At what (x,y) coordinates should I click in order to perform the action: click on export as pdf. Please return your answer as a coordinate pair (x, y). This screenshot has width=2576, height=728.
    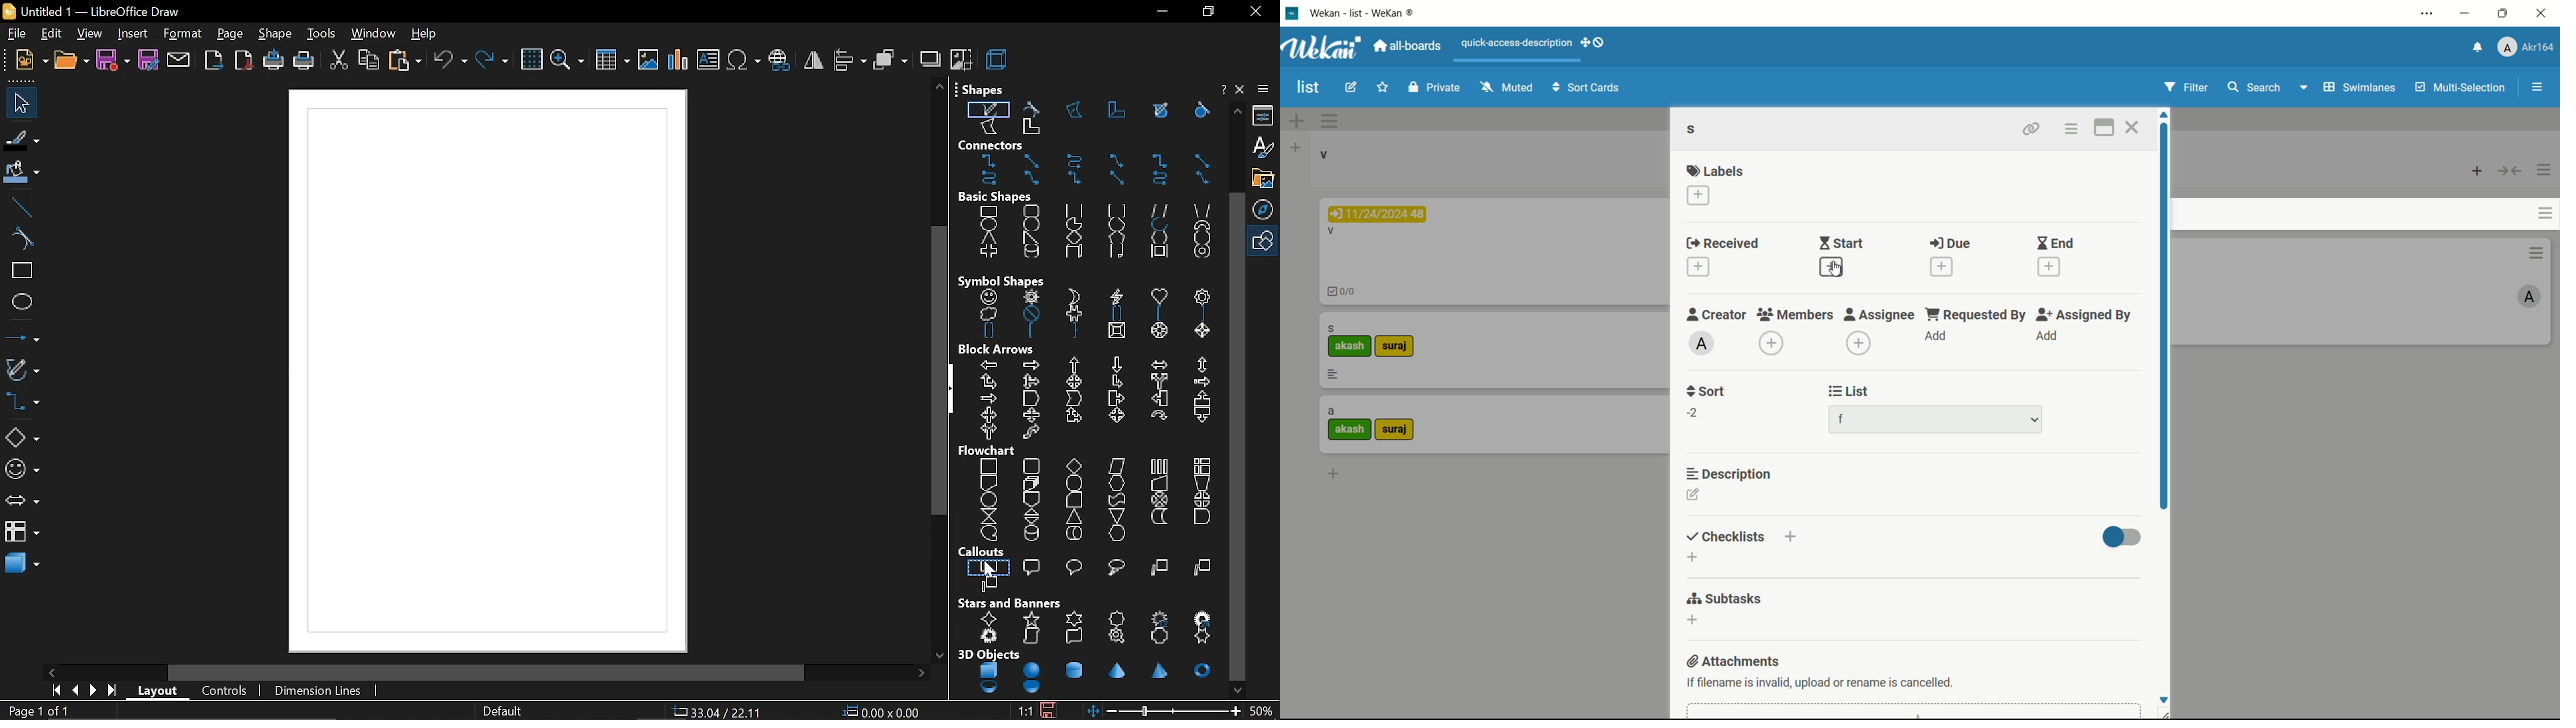
    Looking at the image, I should click on (245, 61).